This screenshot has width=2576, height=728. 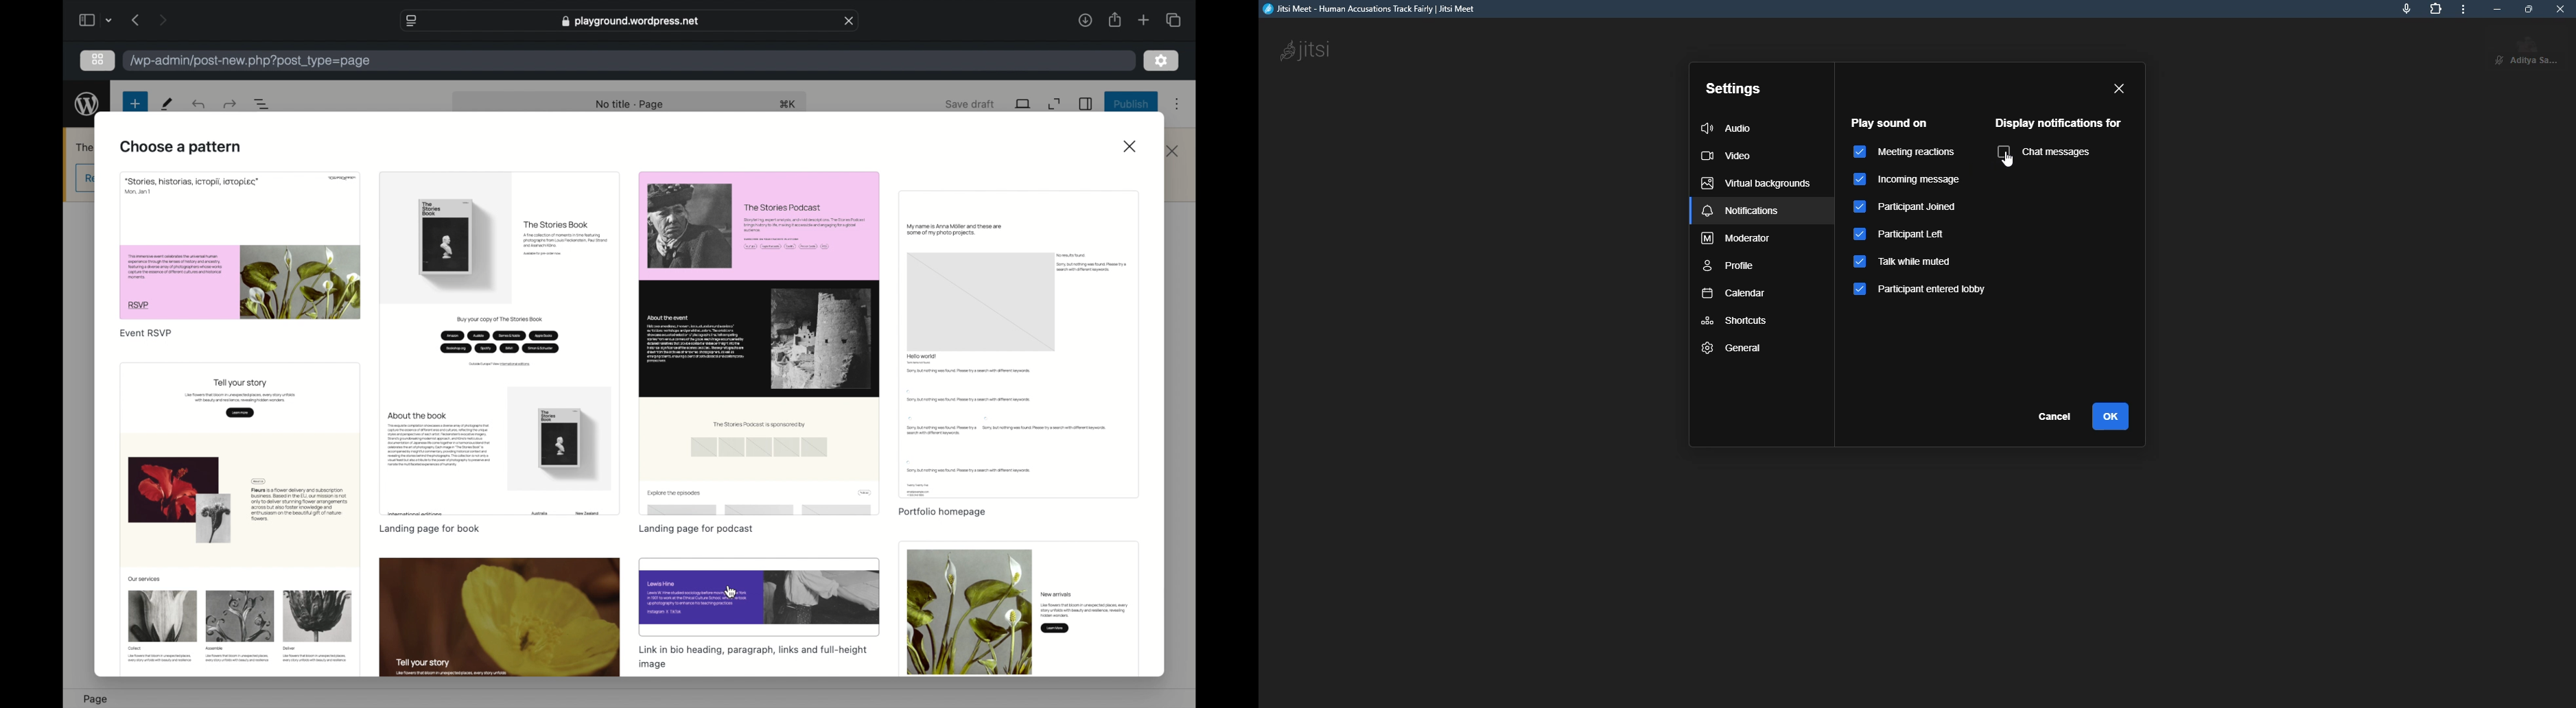 What do you see at coordinates (410, 20) in the screenshot?
I see `website settings` at bounding box center [410, 20].